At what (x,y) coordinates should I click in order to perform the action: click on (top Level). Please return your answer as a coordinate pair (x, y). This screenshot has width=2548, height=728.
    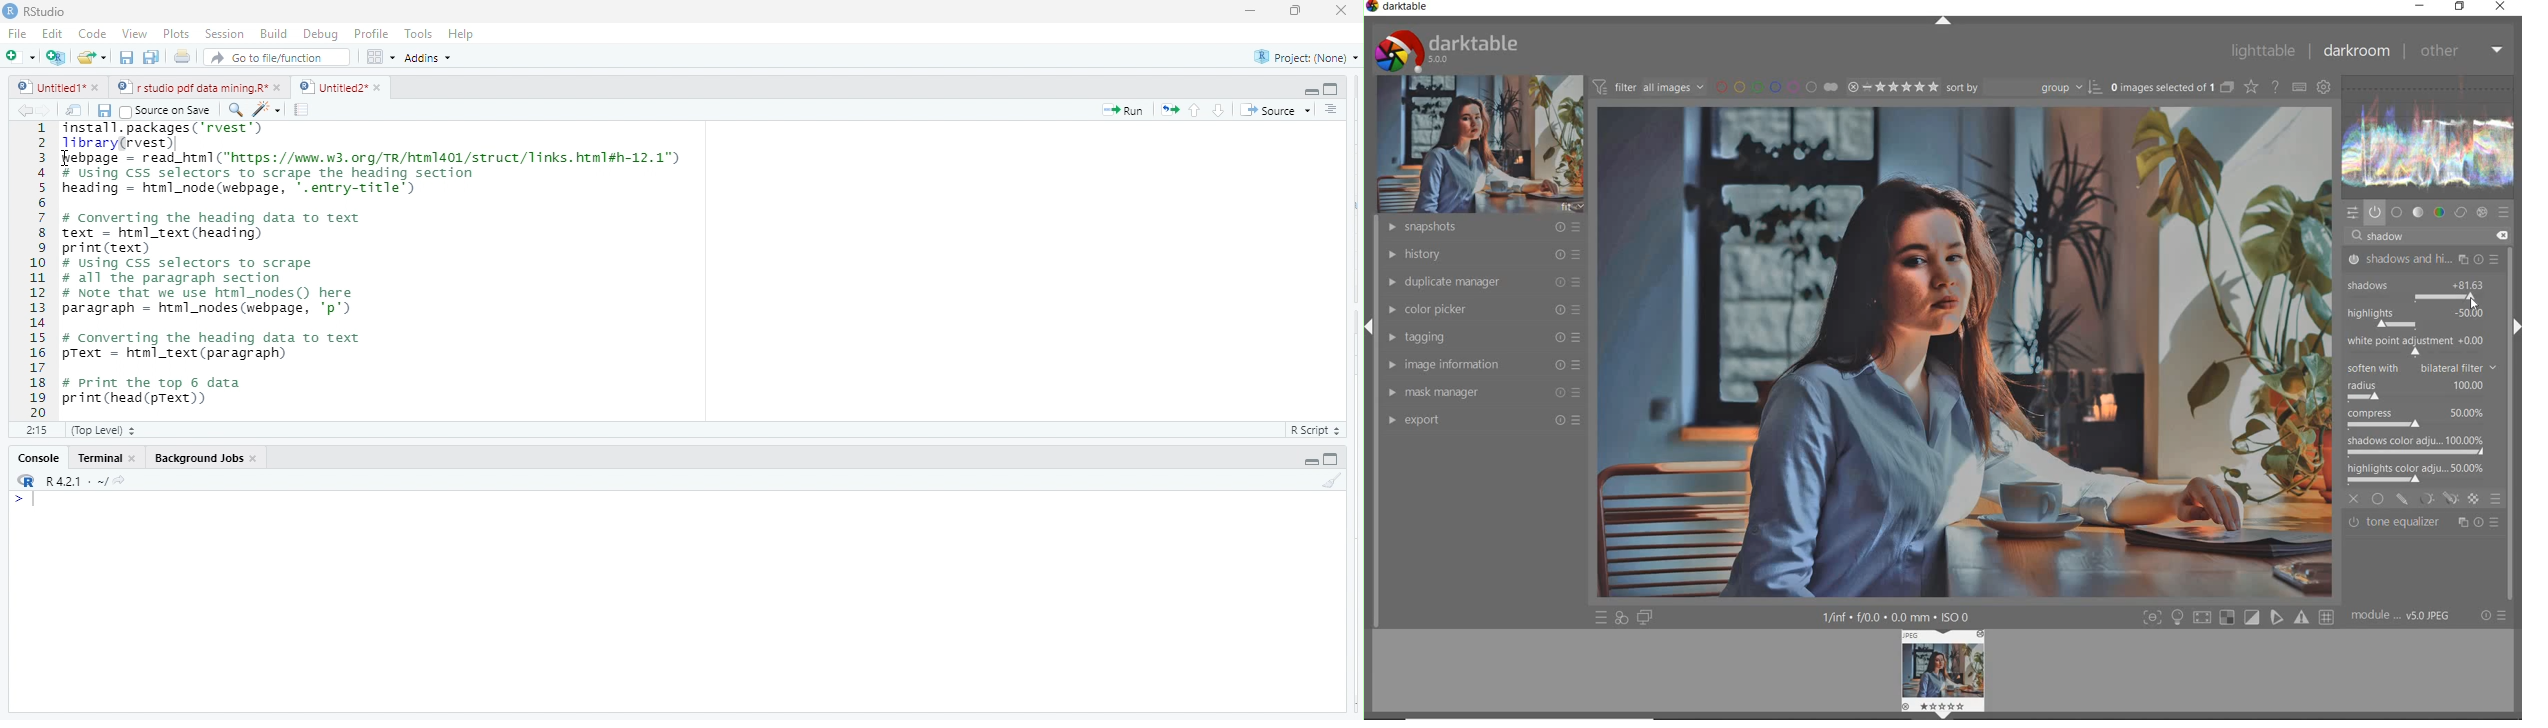
    Looking at the image, I should click on (104, 430).